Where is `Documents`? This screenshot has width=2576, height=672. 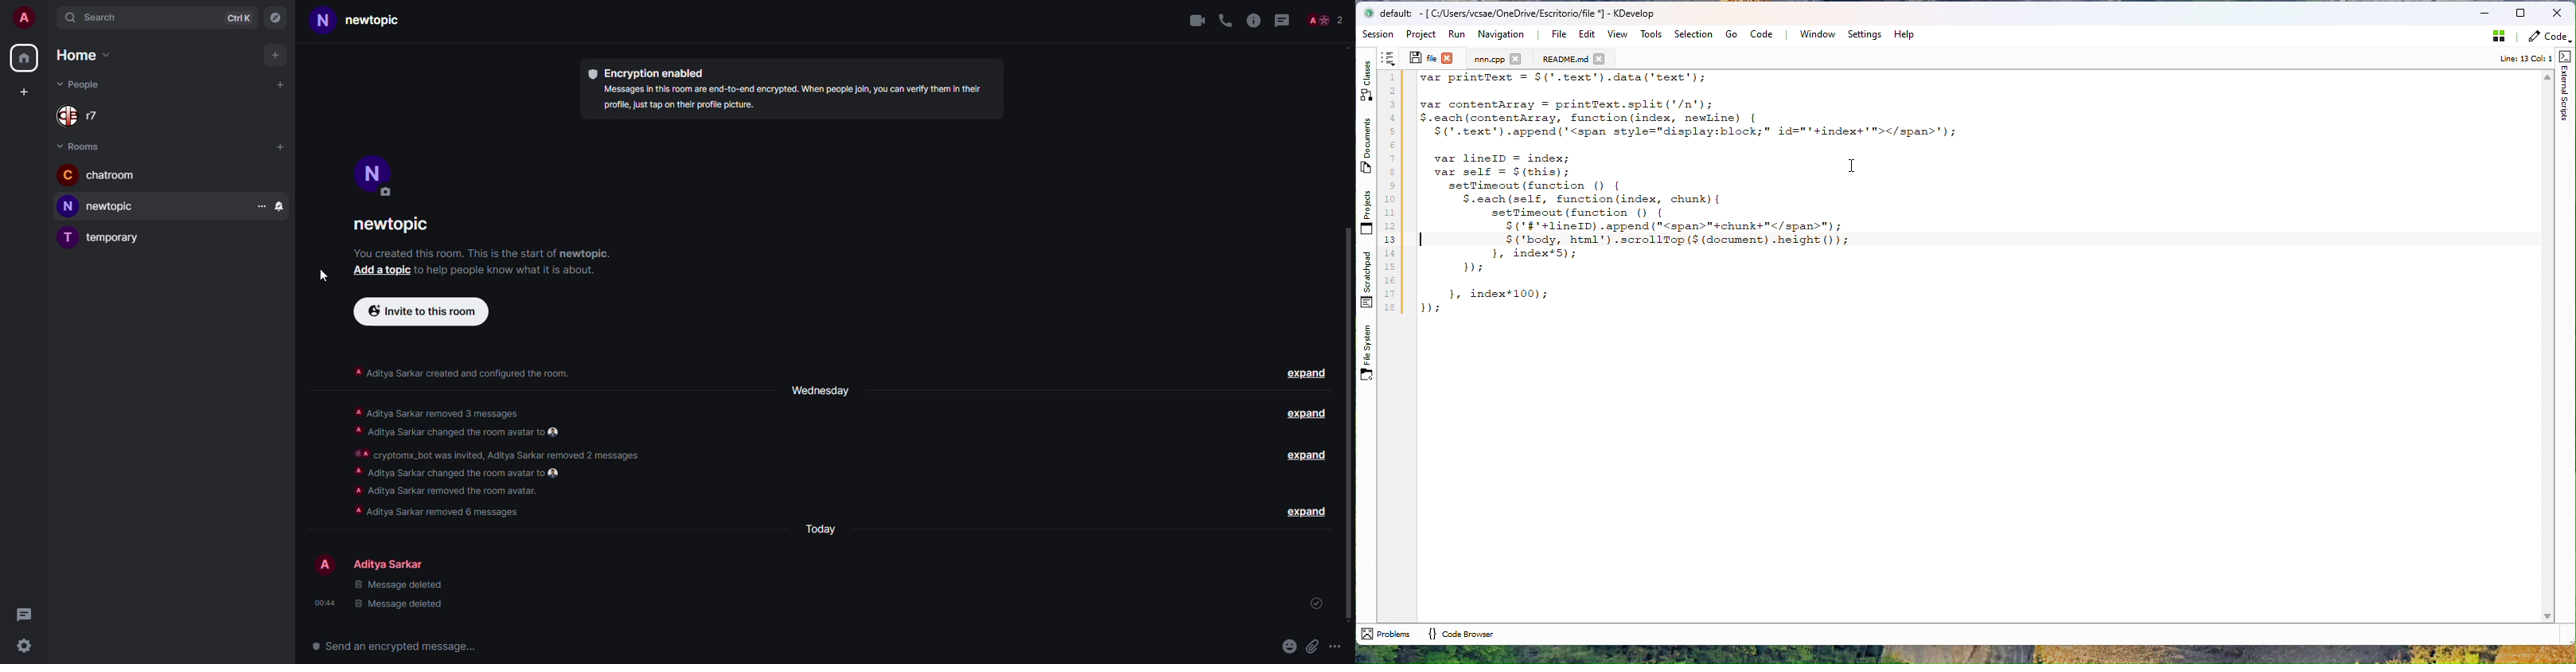
Documents is located at coordinates (1367, 148).